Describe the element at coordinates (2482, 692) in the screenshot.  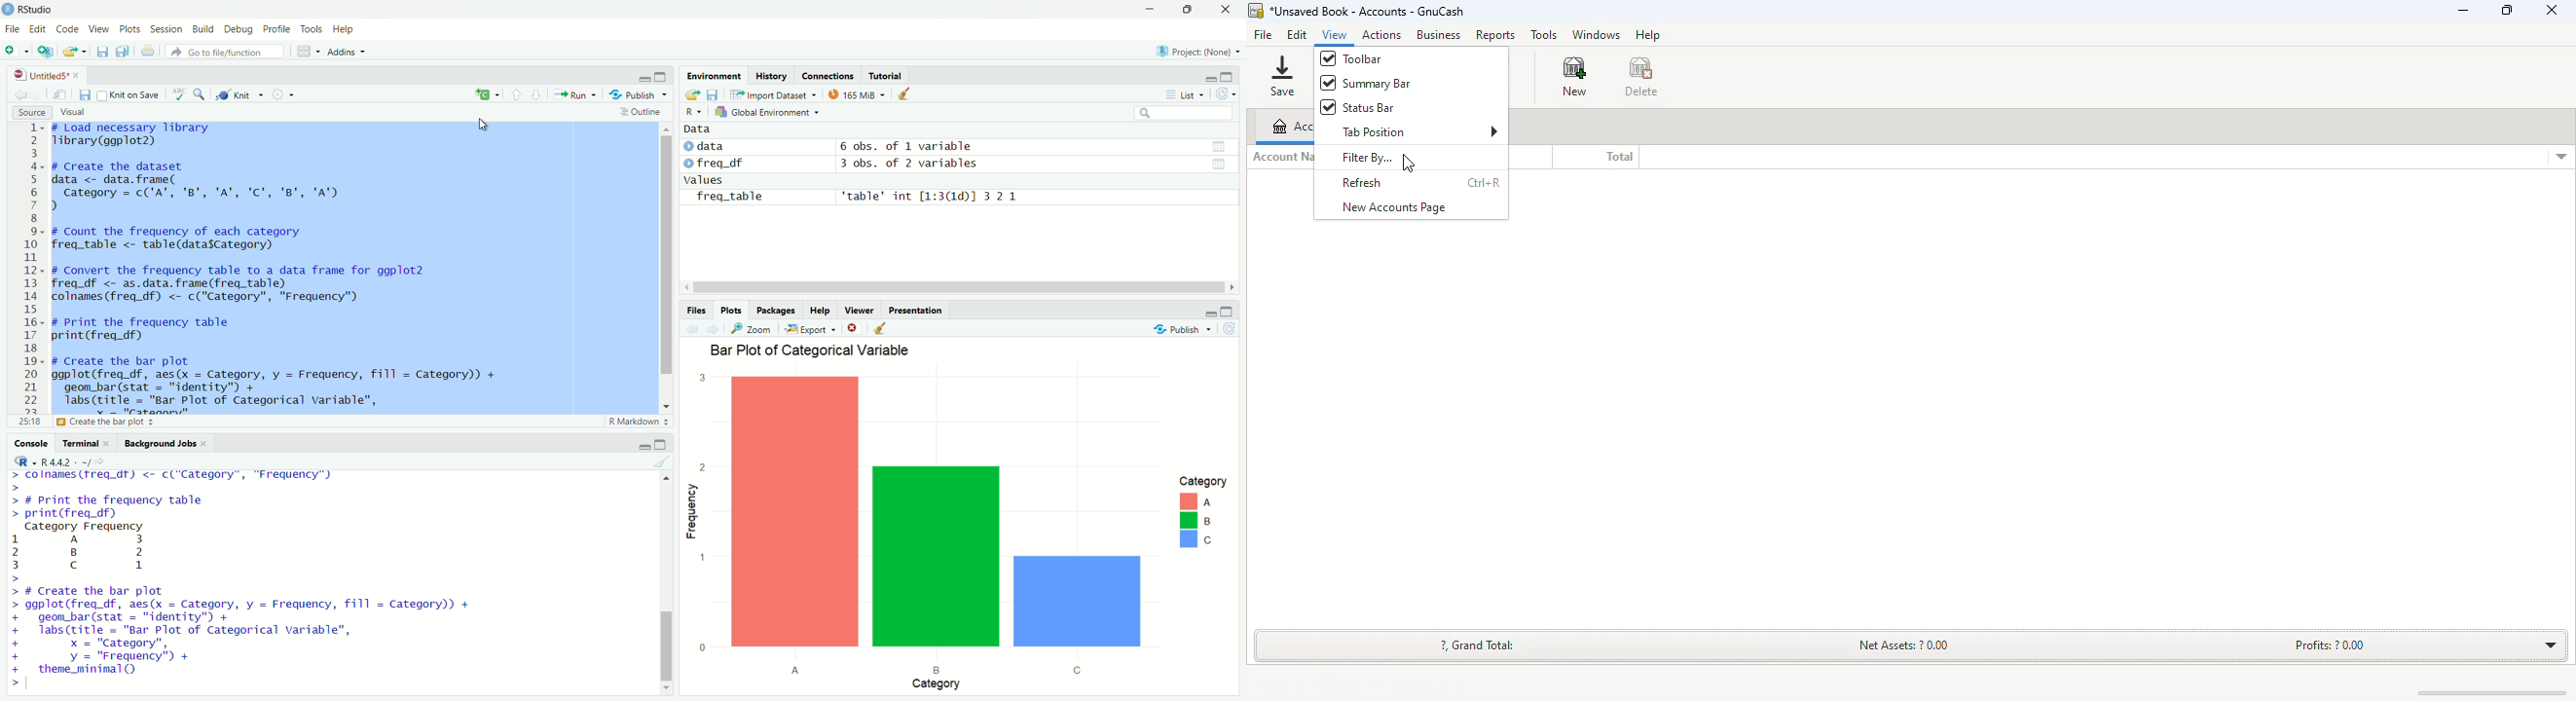
I see `scroll` at that location.